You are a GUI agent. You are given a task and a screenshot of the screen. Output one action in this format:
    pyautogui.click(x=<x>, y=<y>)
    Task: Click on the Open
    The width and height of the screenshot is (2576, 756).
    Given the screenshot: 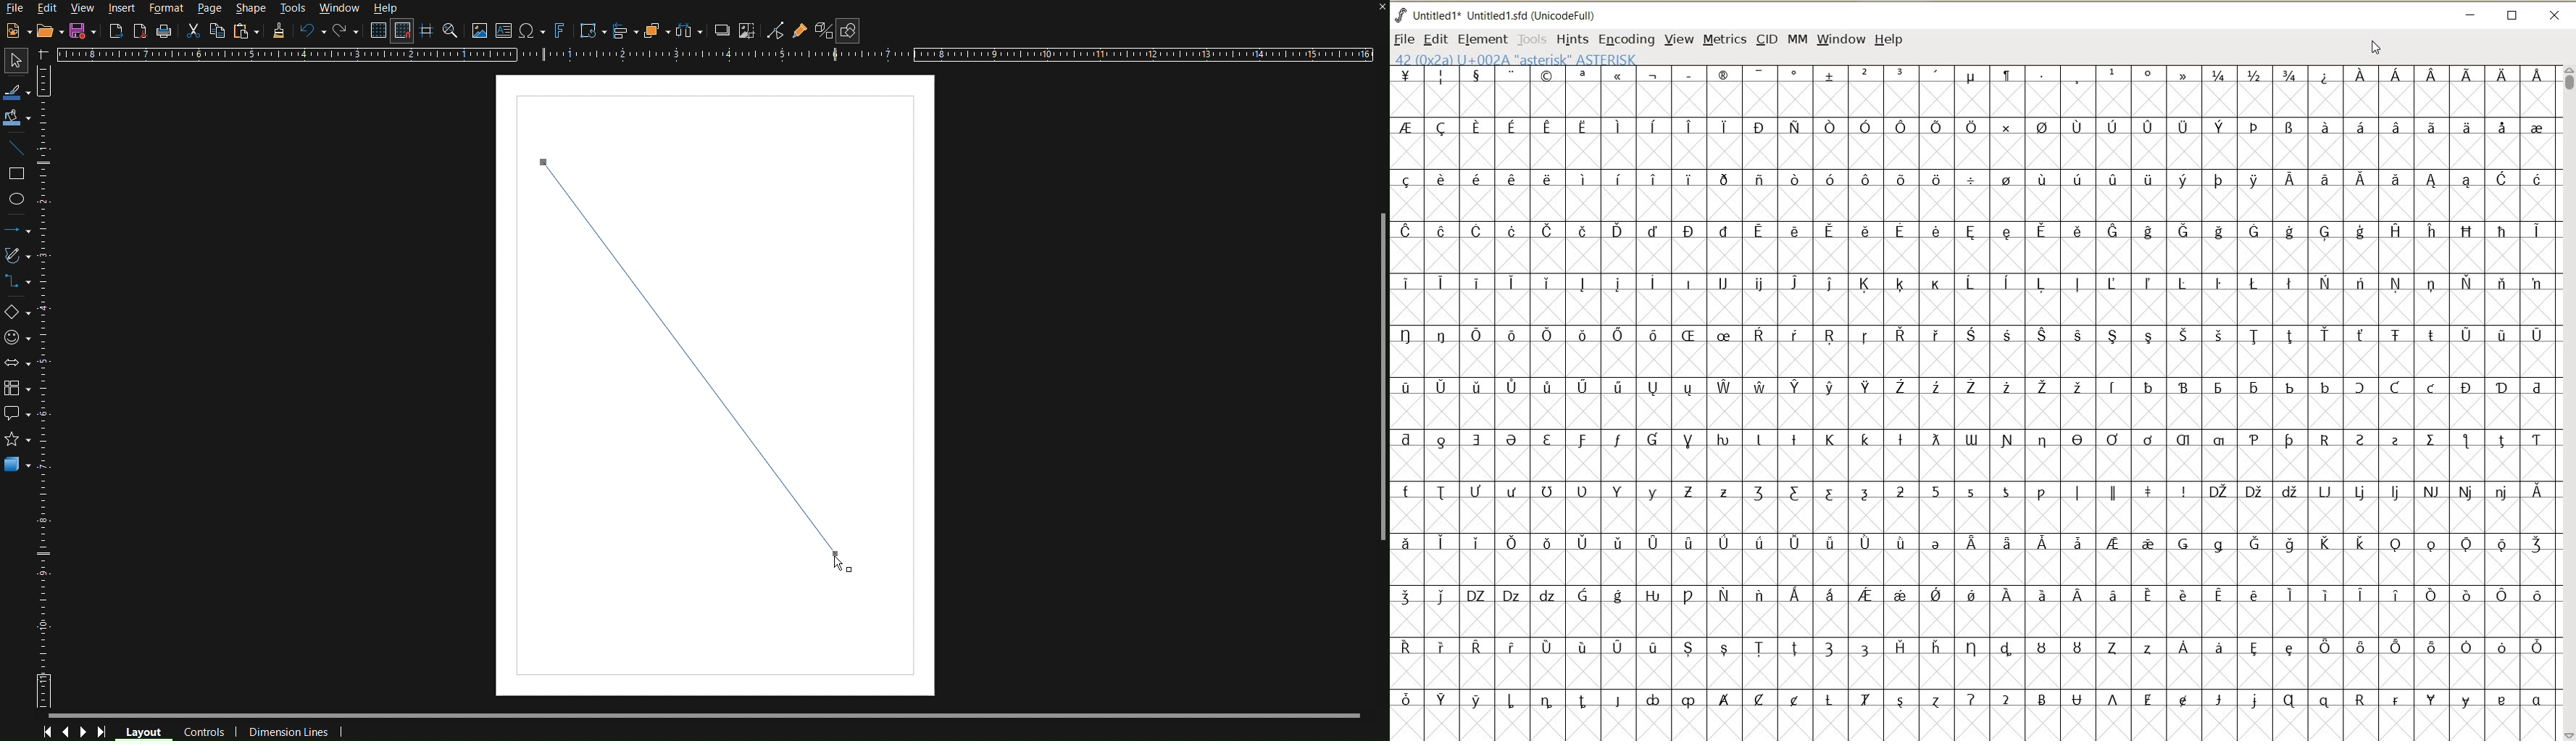 What is the action you would take?
    pyautogui.click(x=46, y=31)
    